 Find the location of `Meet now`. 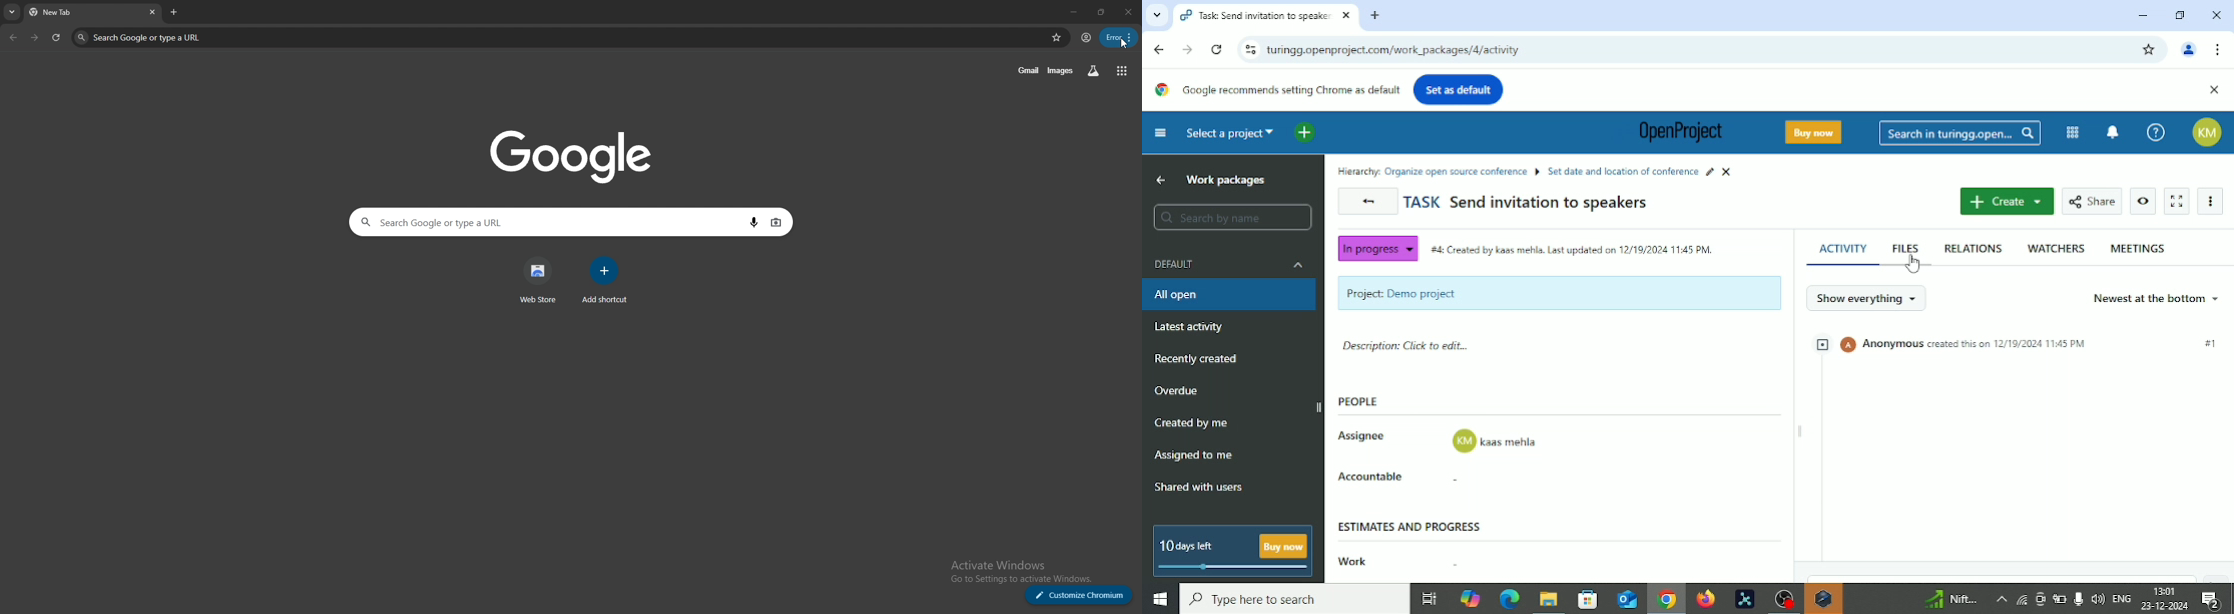

Meet now is located at coordinates (2040, 599).